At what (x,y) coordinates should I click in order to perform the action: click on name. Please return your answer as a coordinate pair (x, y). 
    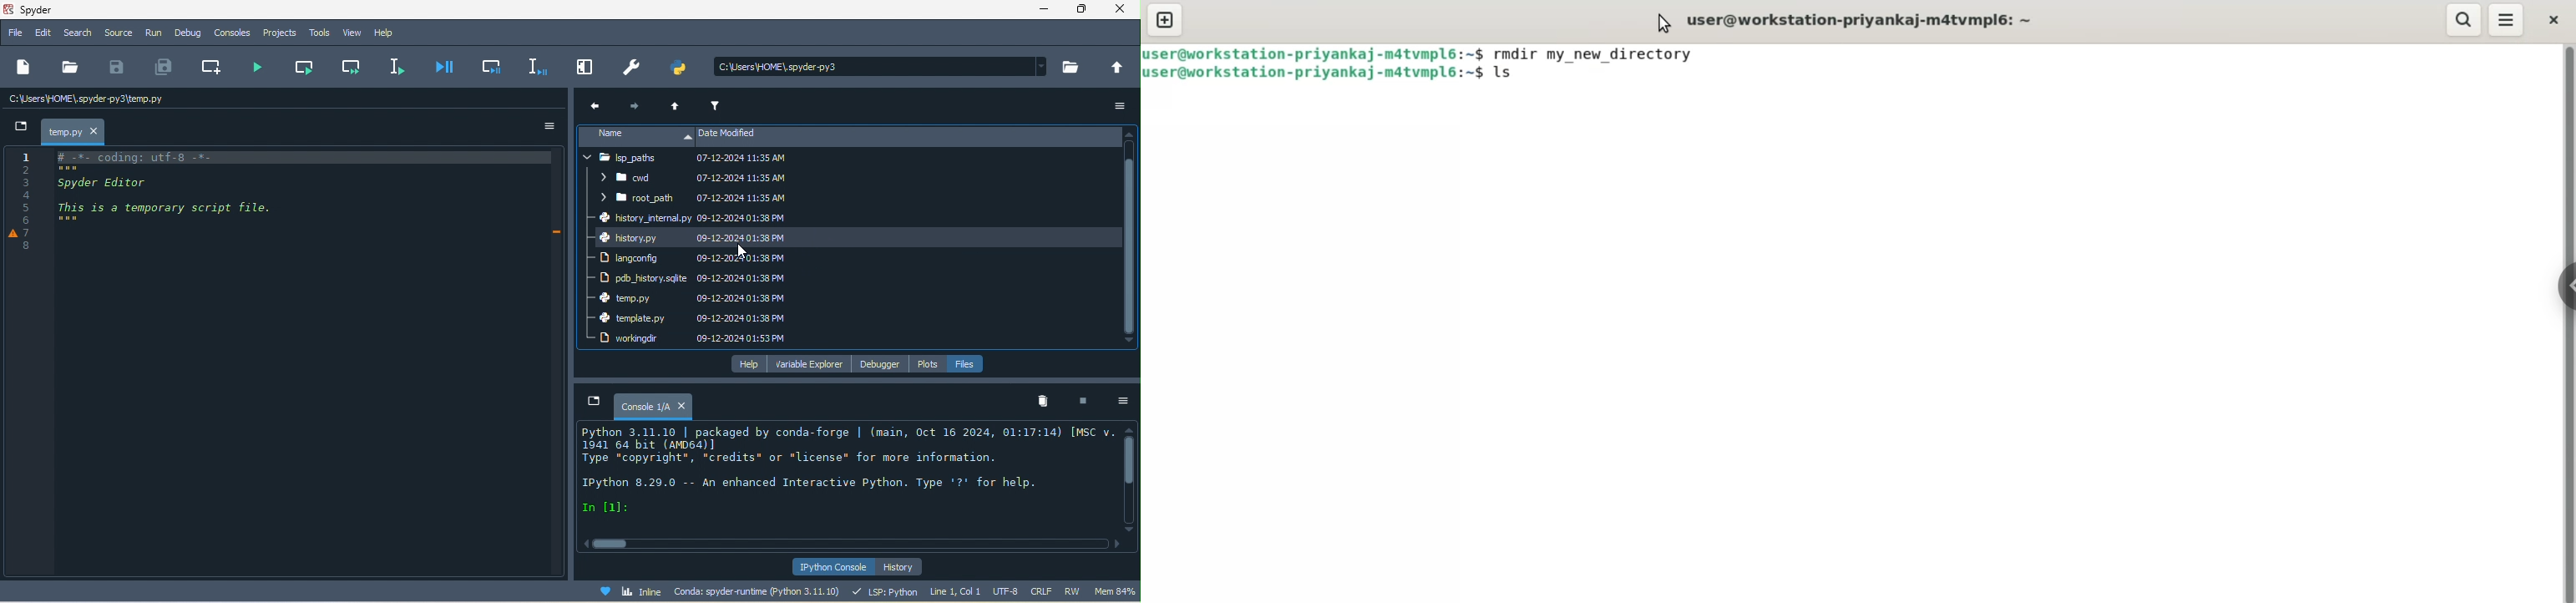
    Looking at the image, I should click on (638, 136).